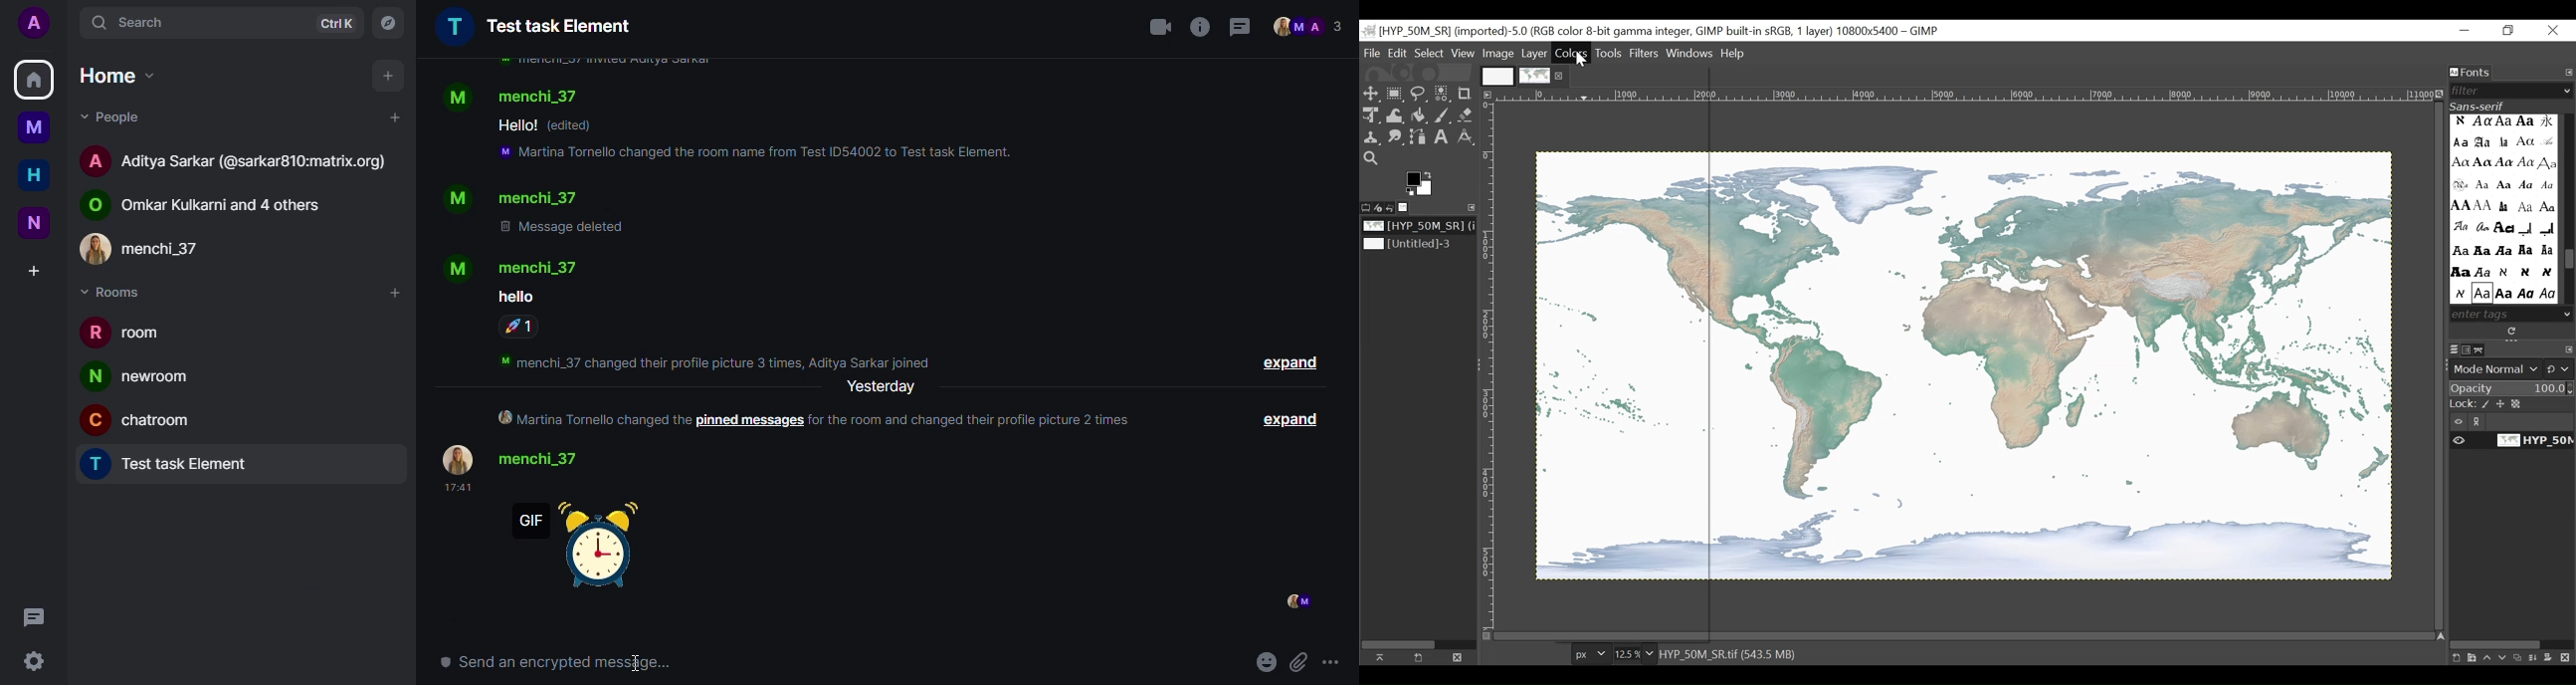 The height and width of the screenshot is (700, 2576). Describe the element at coordinates (882, 387) in the screenshot. I see `yesterday` at that location.